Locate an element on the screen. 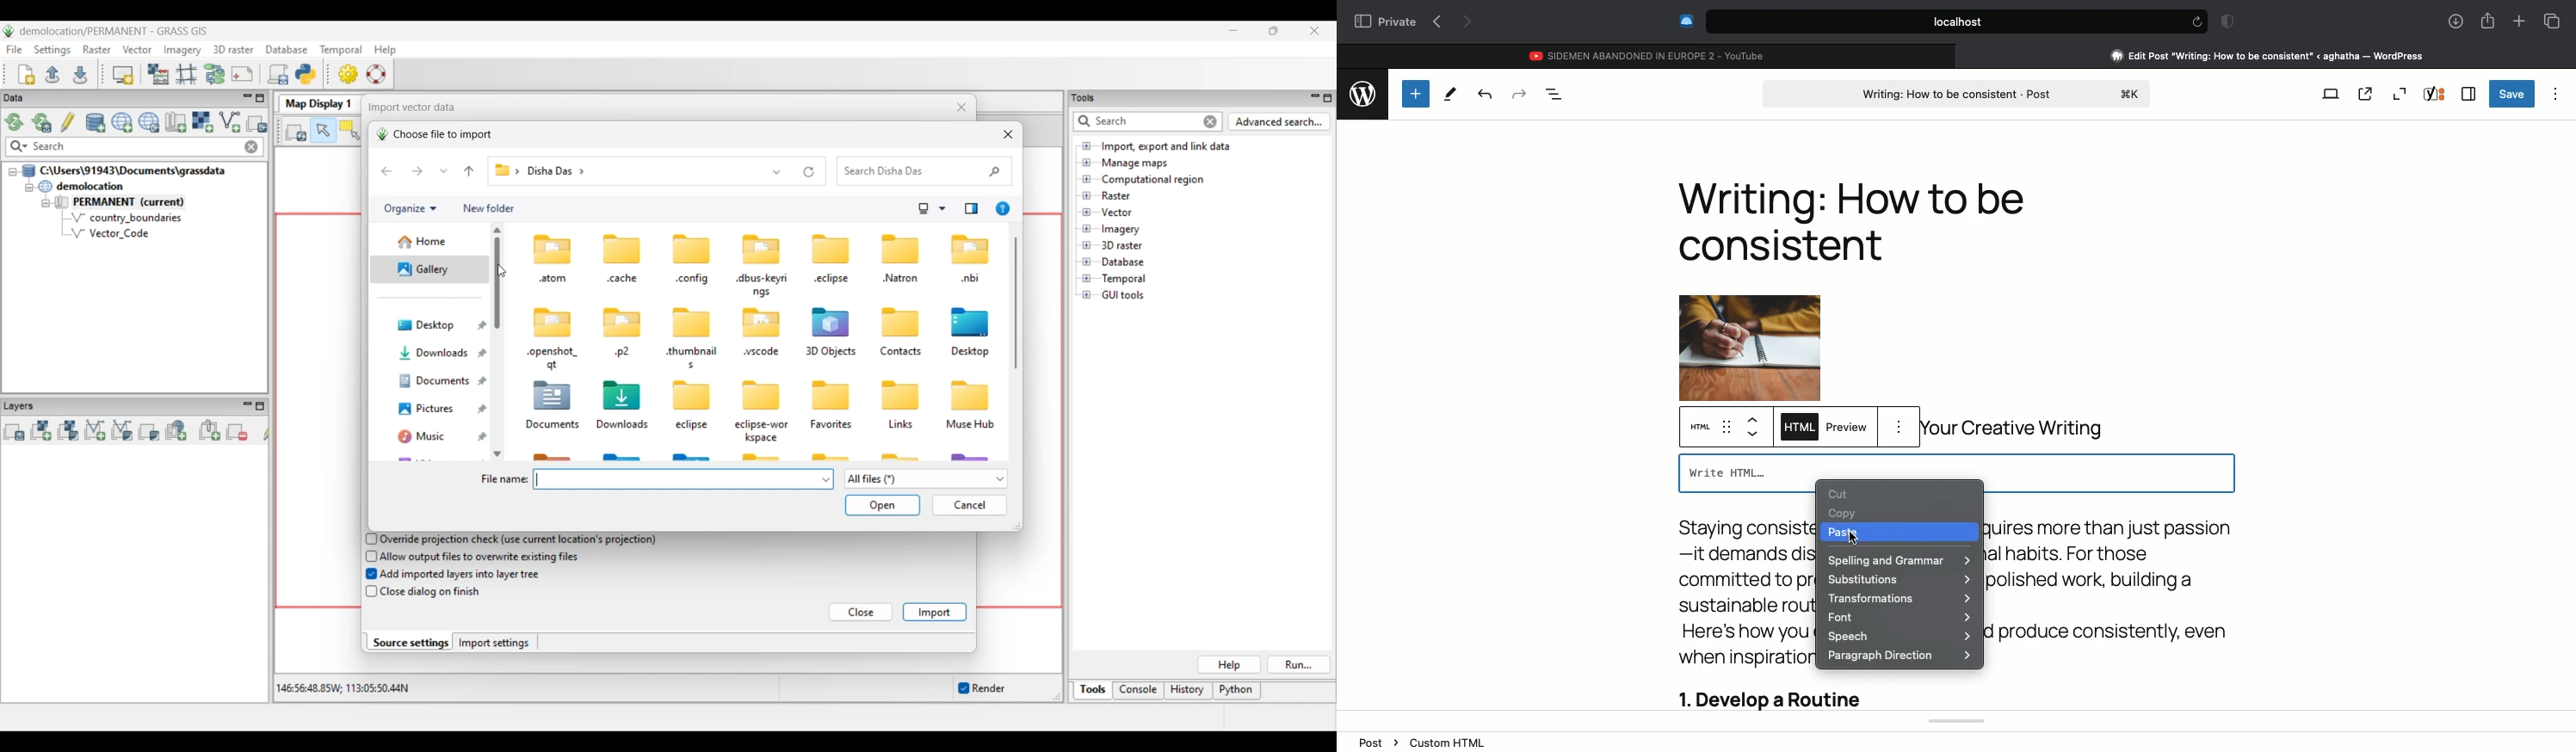 This screenshot has width=2576, height=756. close is located at coordinates (1964, 55).